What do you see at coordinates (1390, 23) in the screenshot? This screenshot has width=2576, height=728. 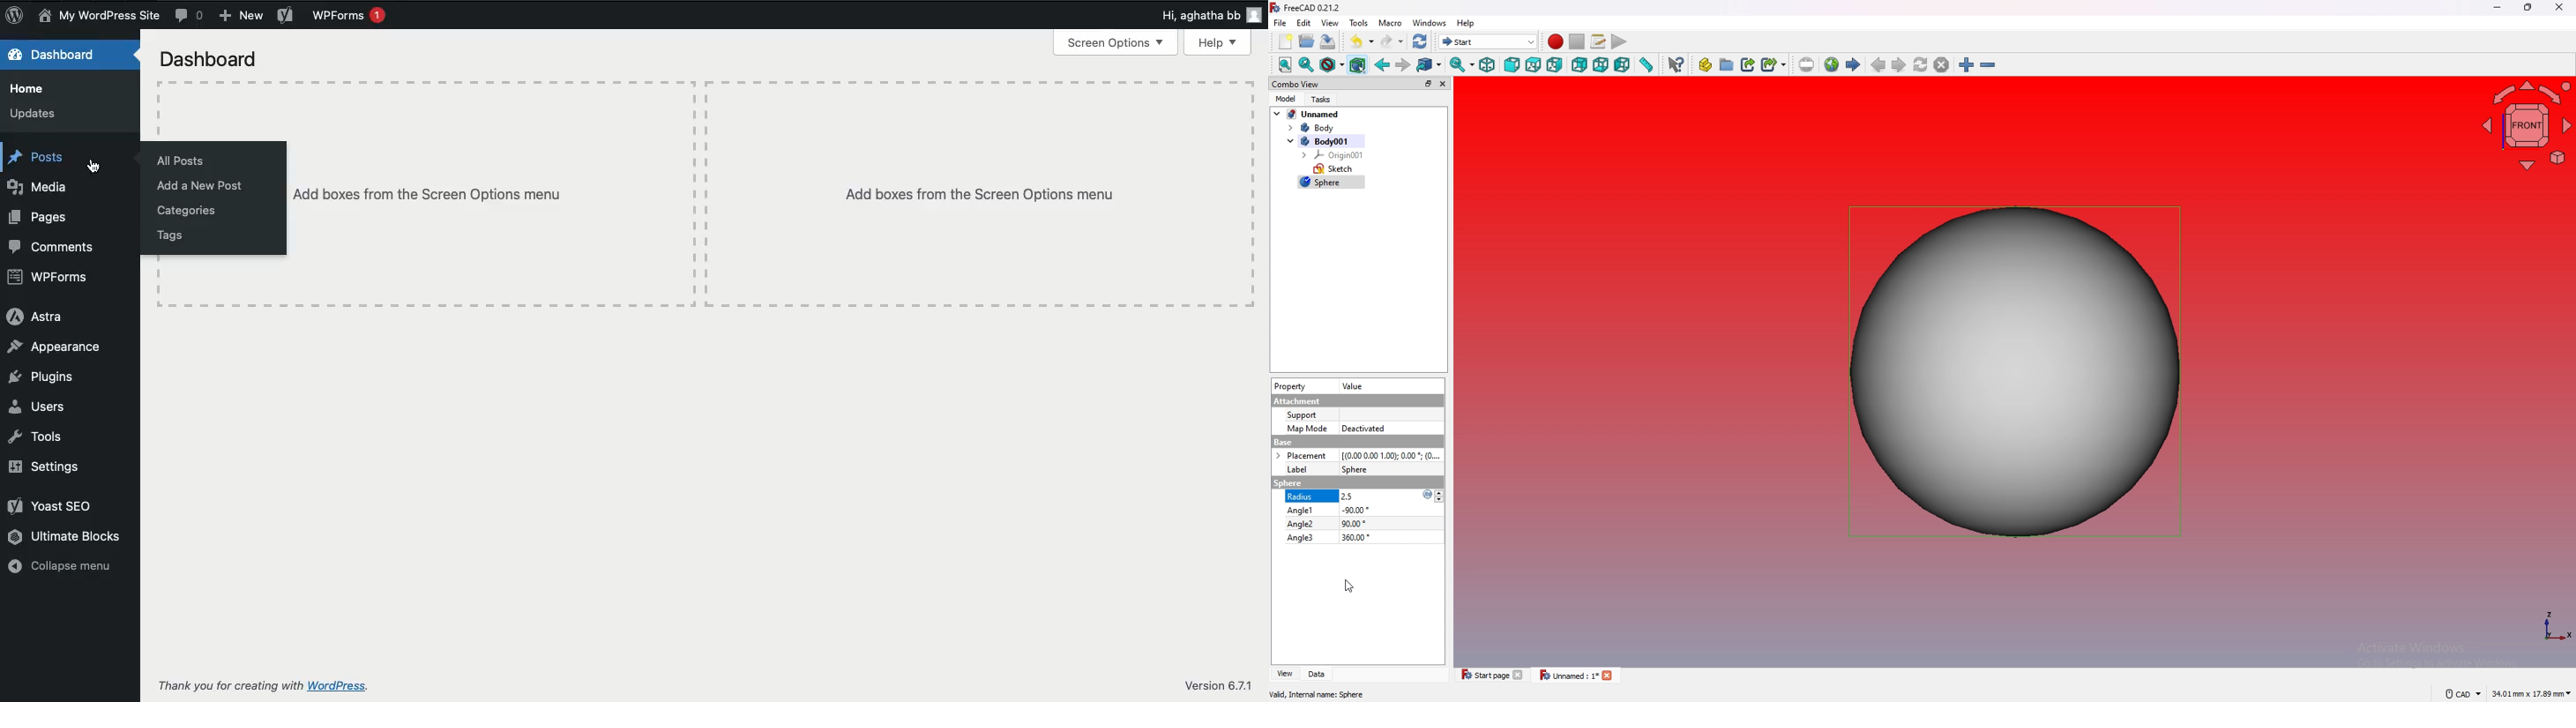 I see `macro` at bounding box center [1390, 23].